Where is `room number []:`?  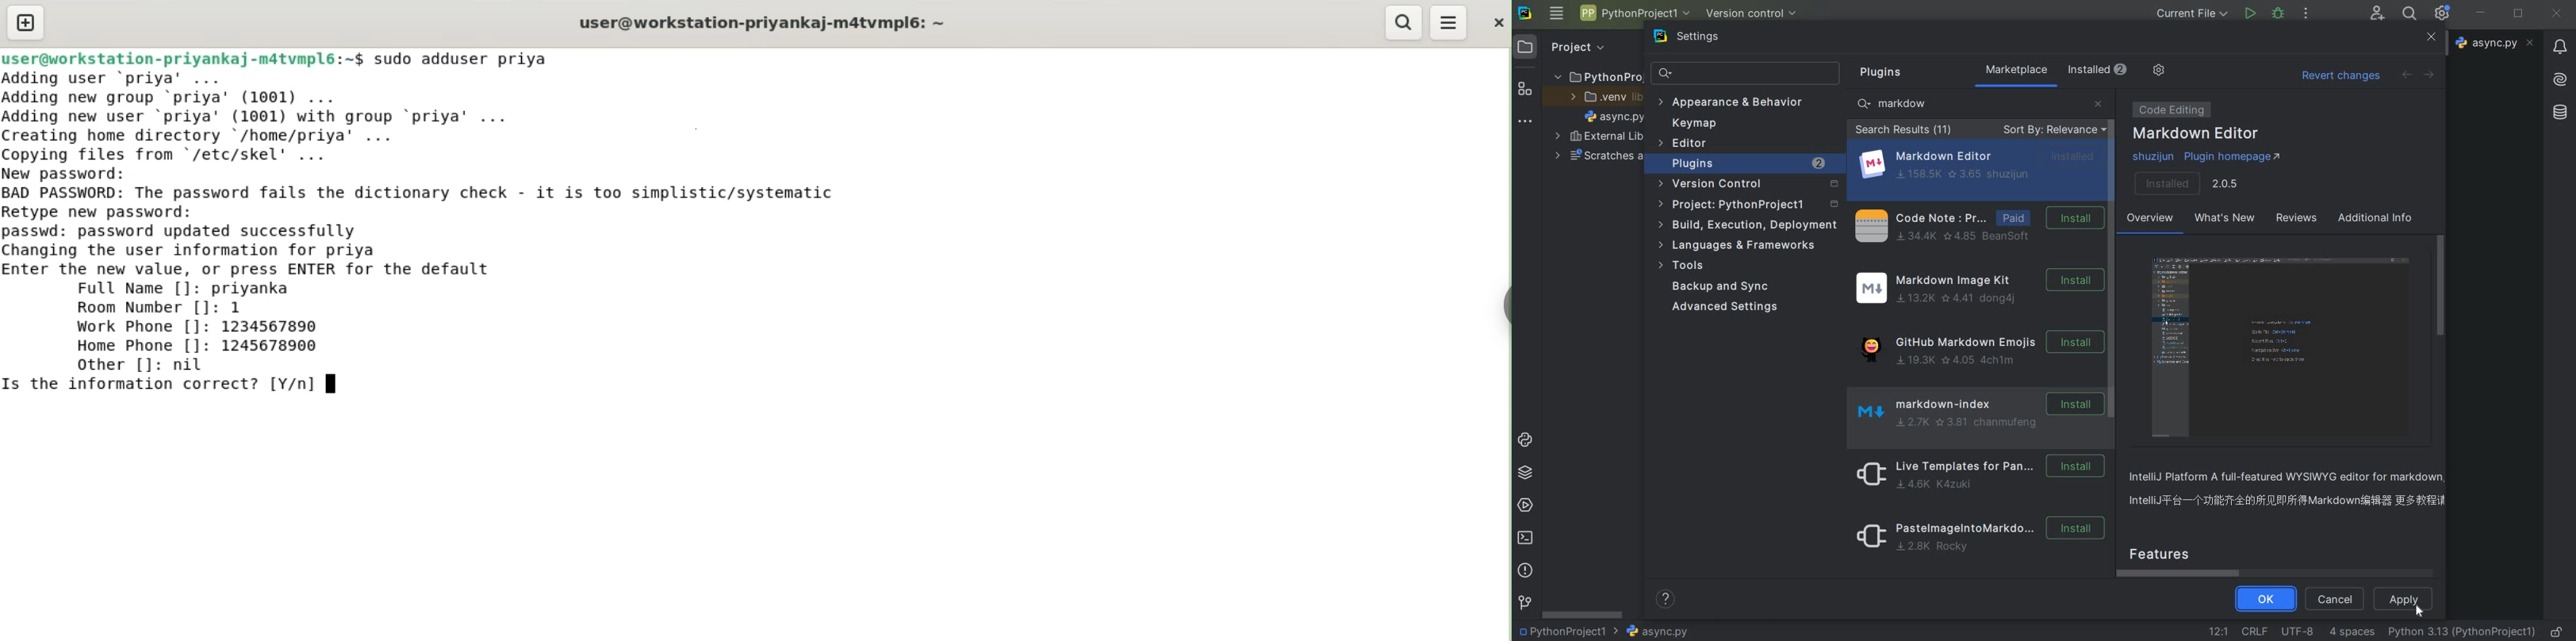
room number []: is located at coordinates (144, 309).